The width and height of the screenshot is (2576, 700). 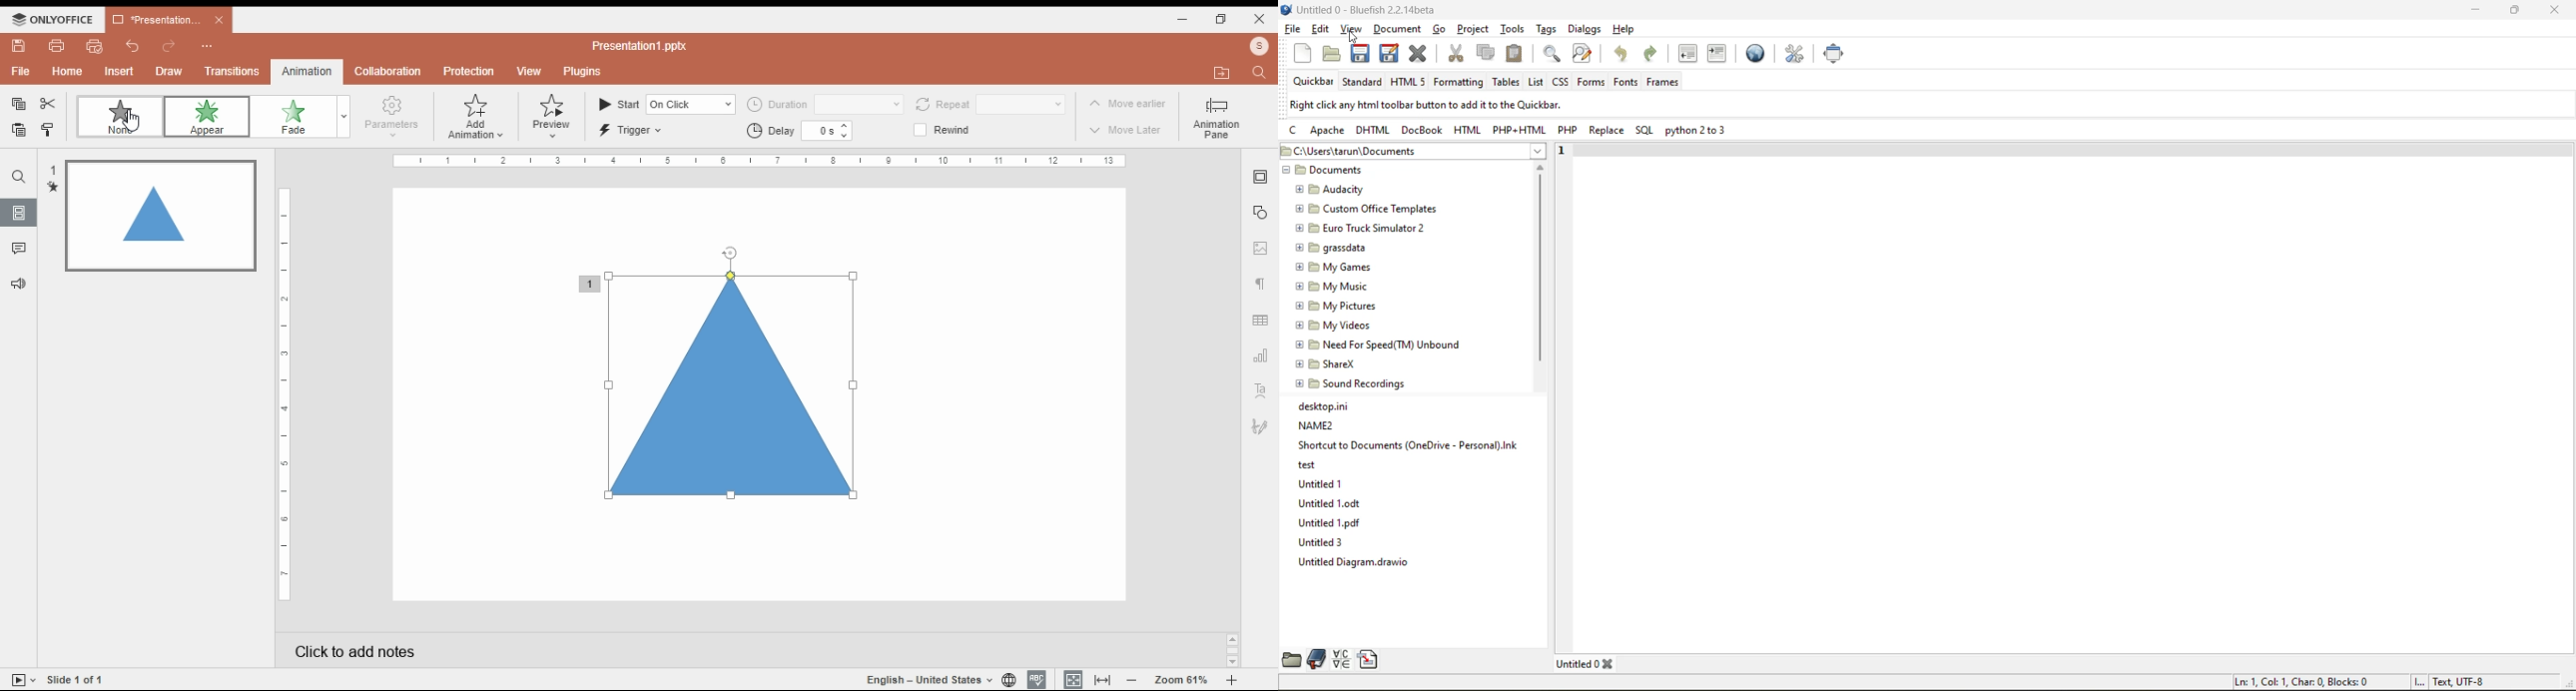 What do you see at coordinates (1368, 151) in the screenshot?
I see `file location` at bounding box center [1368, 151].